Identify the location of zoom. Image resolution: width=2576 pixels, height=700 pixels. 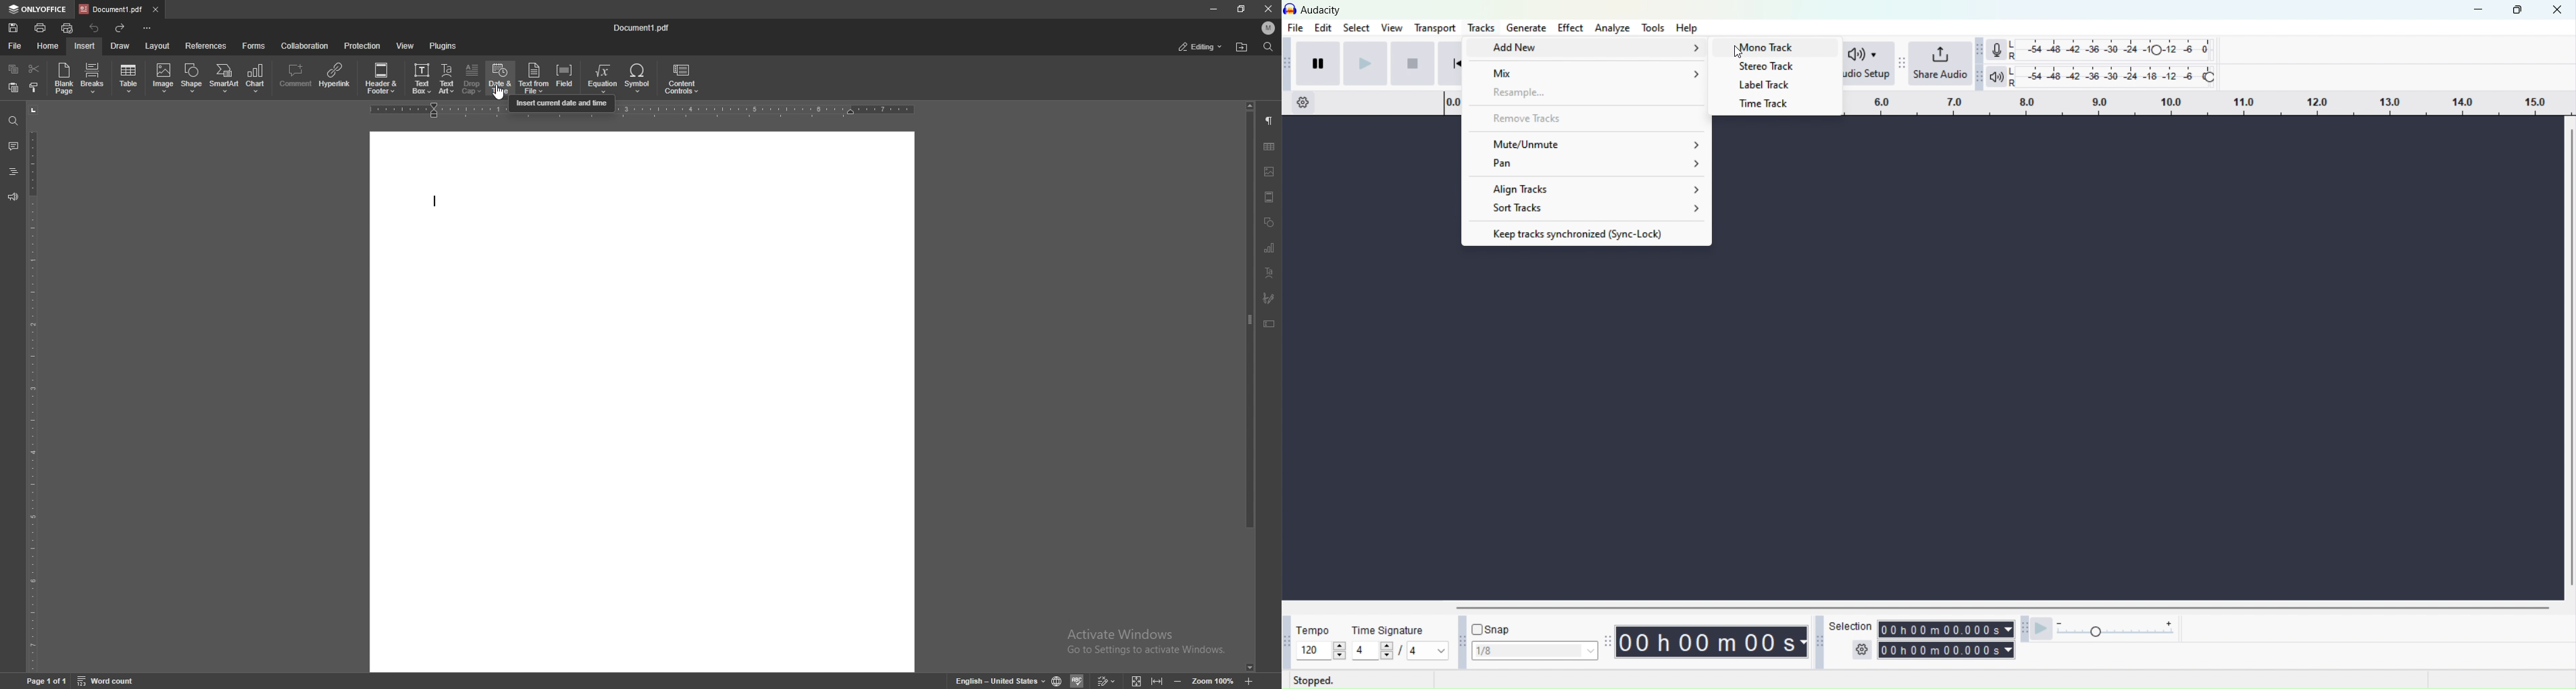
(1213, 680).